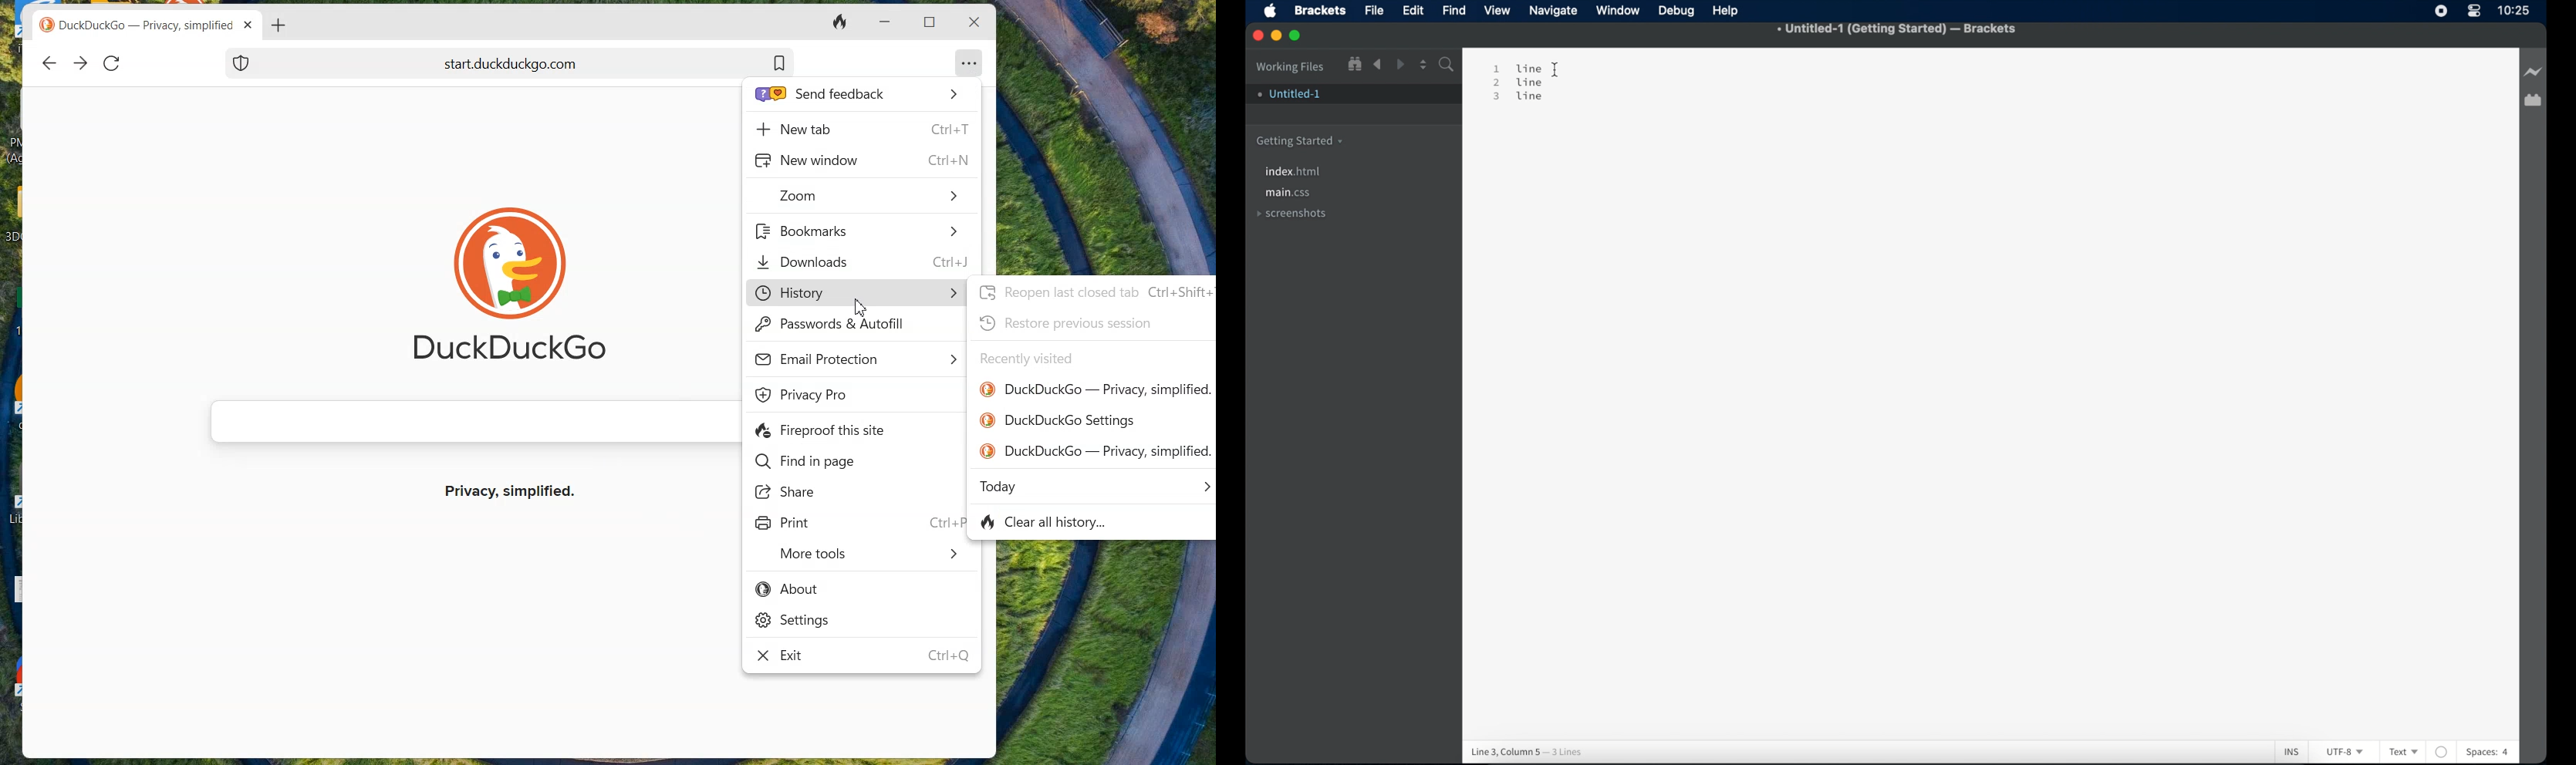 This screenshot has width=2576, height=784. What do you see at coordinates (1026, 359) in the screenshot?
I see `Recently visited` at bounding box center [1026, 359].